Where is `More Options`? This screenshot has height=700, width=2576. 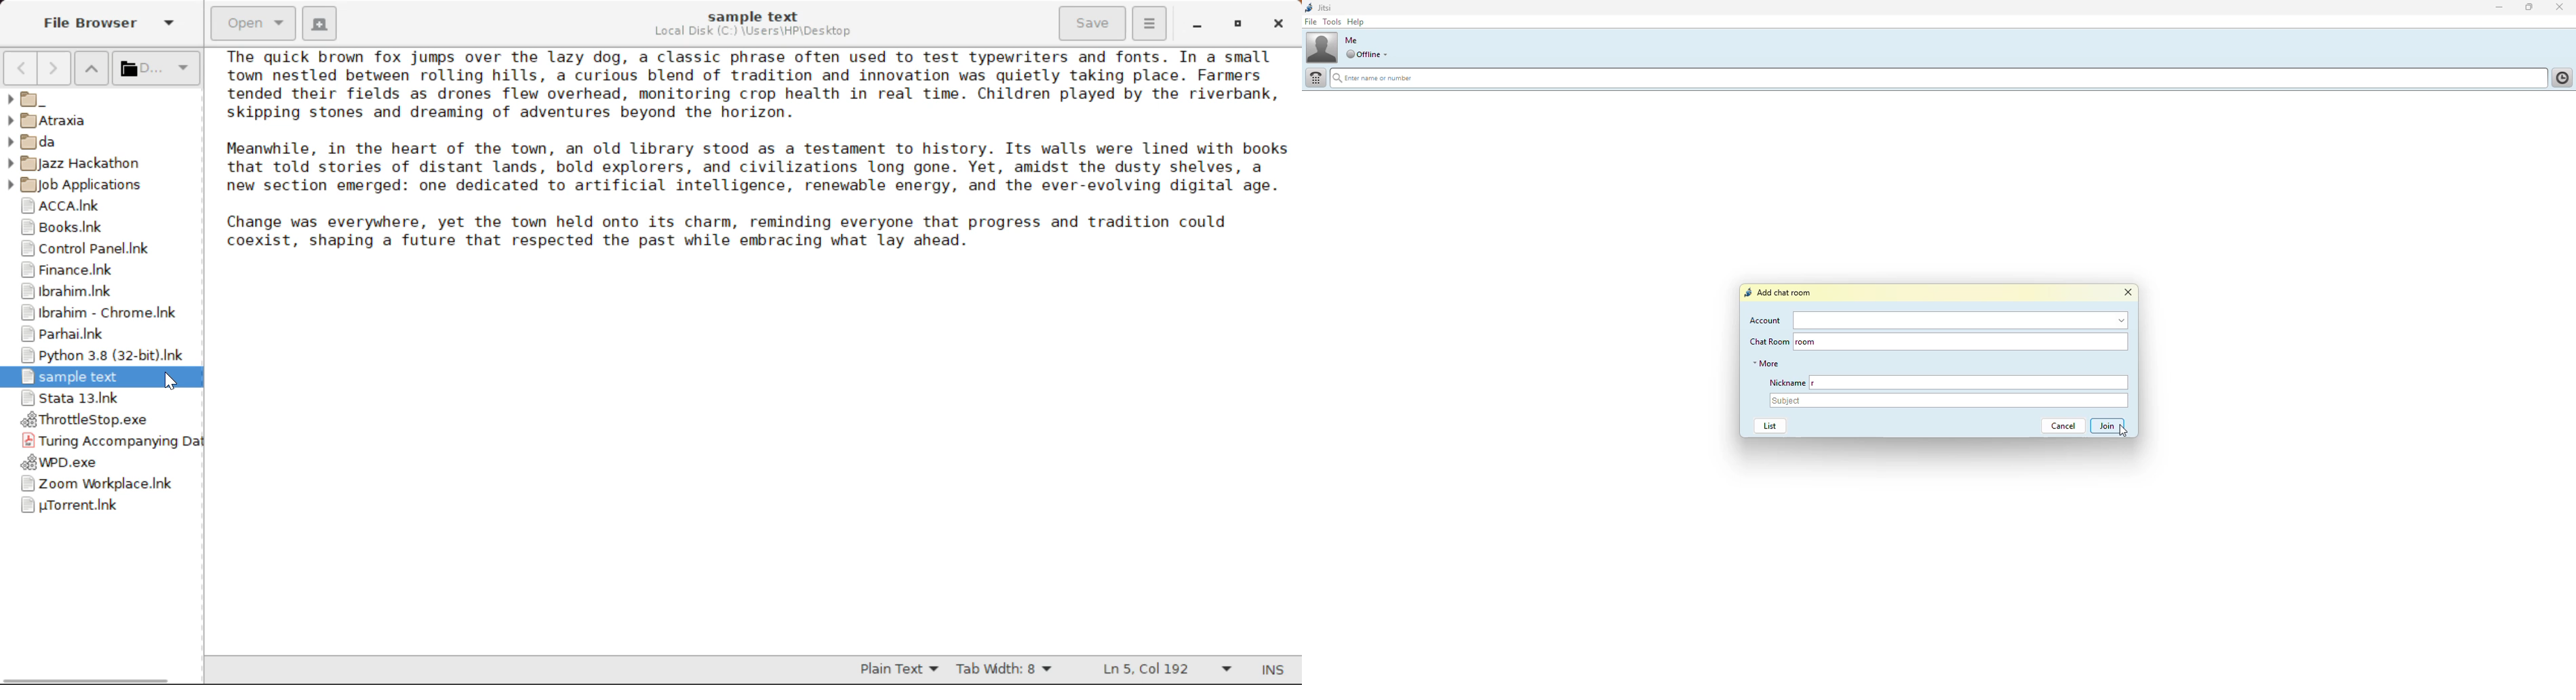
More Options is located at coordinates (1150, 22).